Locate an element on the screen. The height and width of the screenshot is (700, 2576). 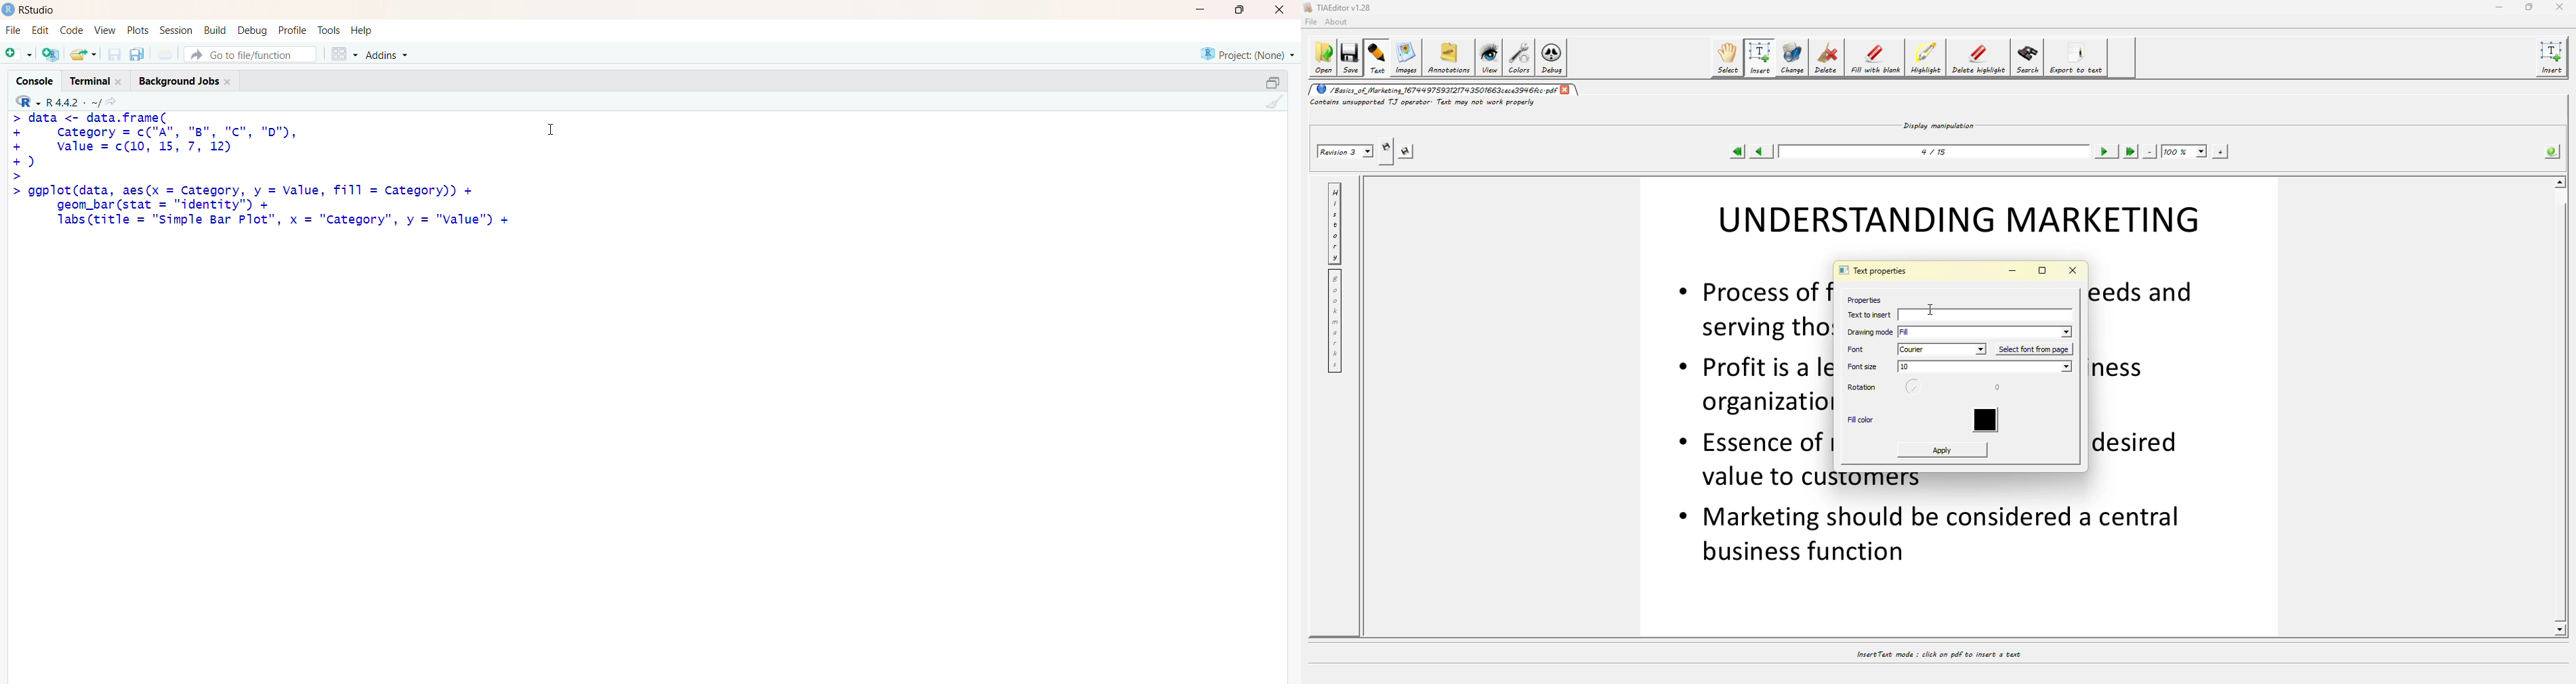
selected project - none is located at coordinates (1249, 54).